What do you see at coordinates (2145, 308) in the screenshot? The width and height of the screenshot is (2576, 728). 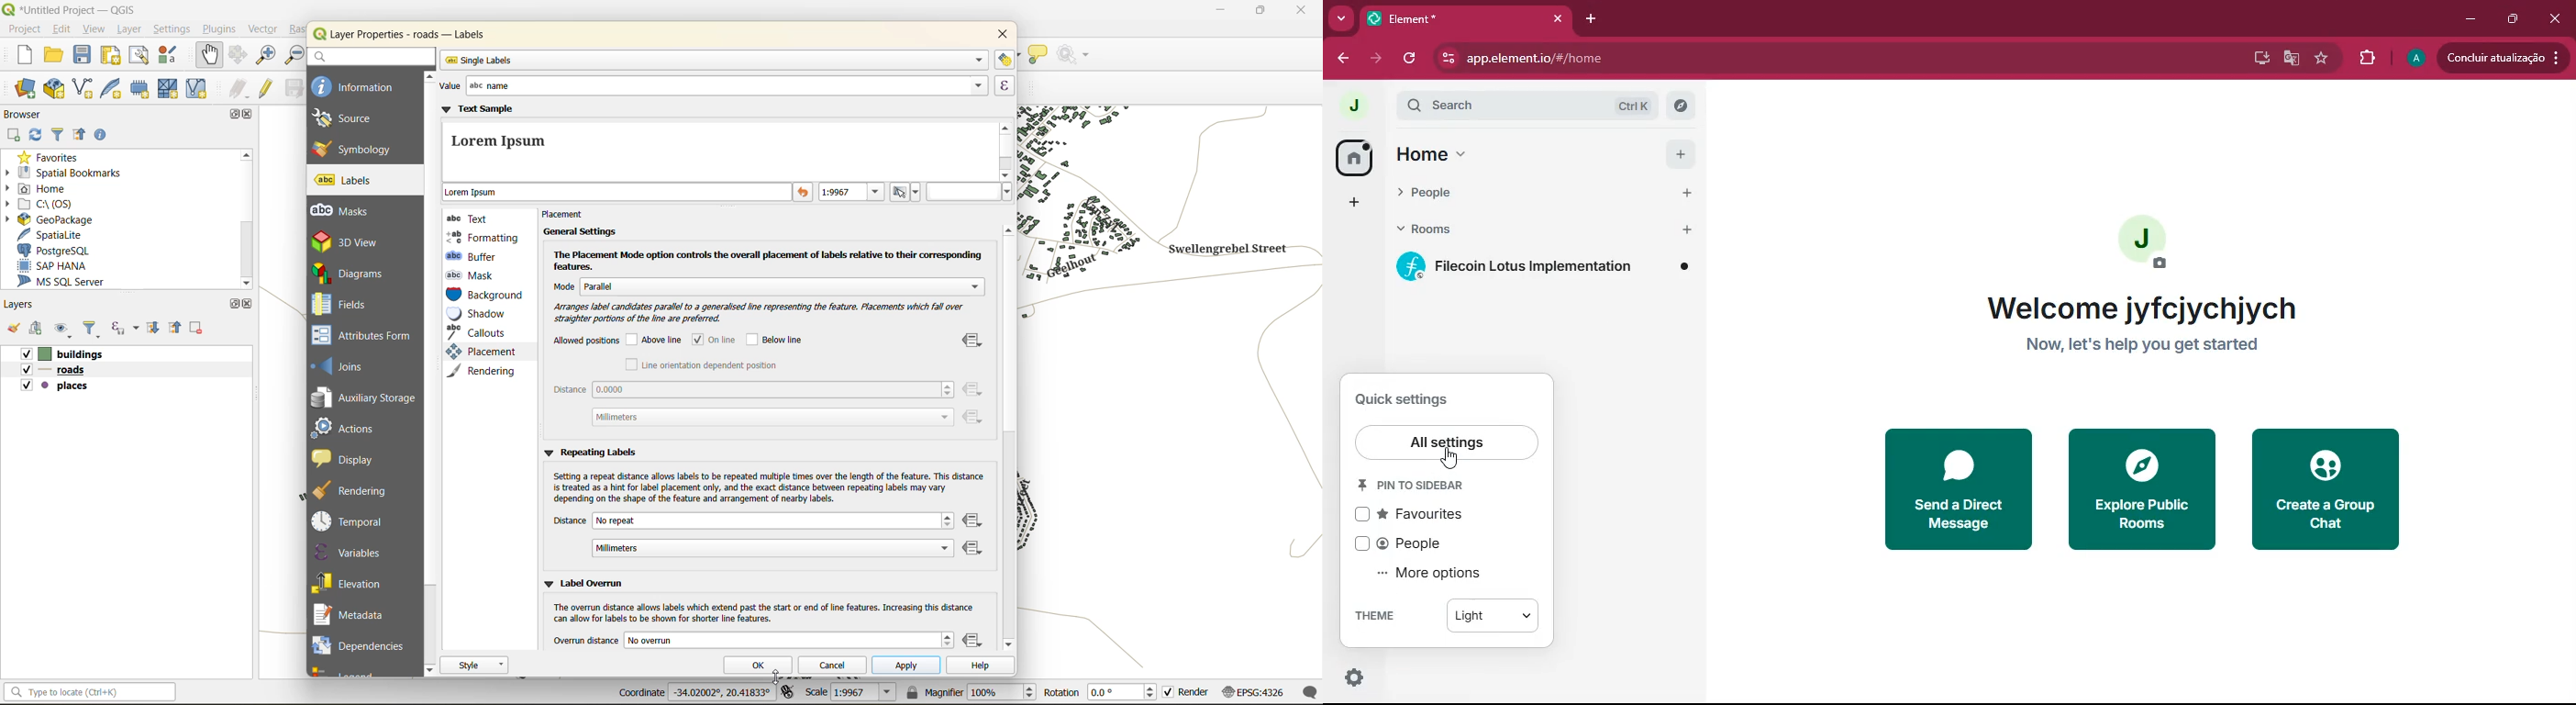 I see `welcome jyfcjychjych` at bounding box center [2145, 308].